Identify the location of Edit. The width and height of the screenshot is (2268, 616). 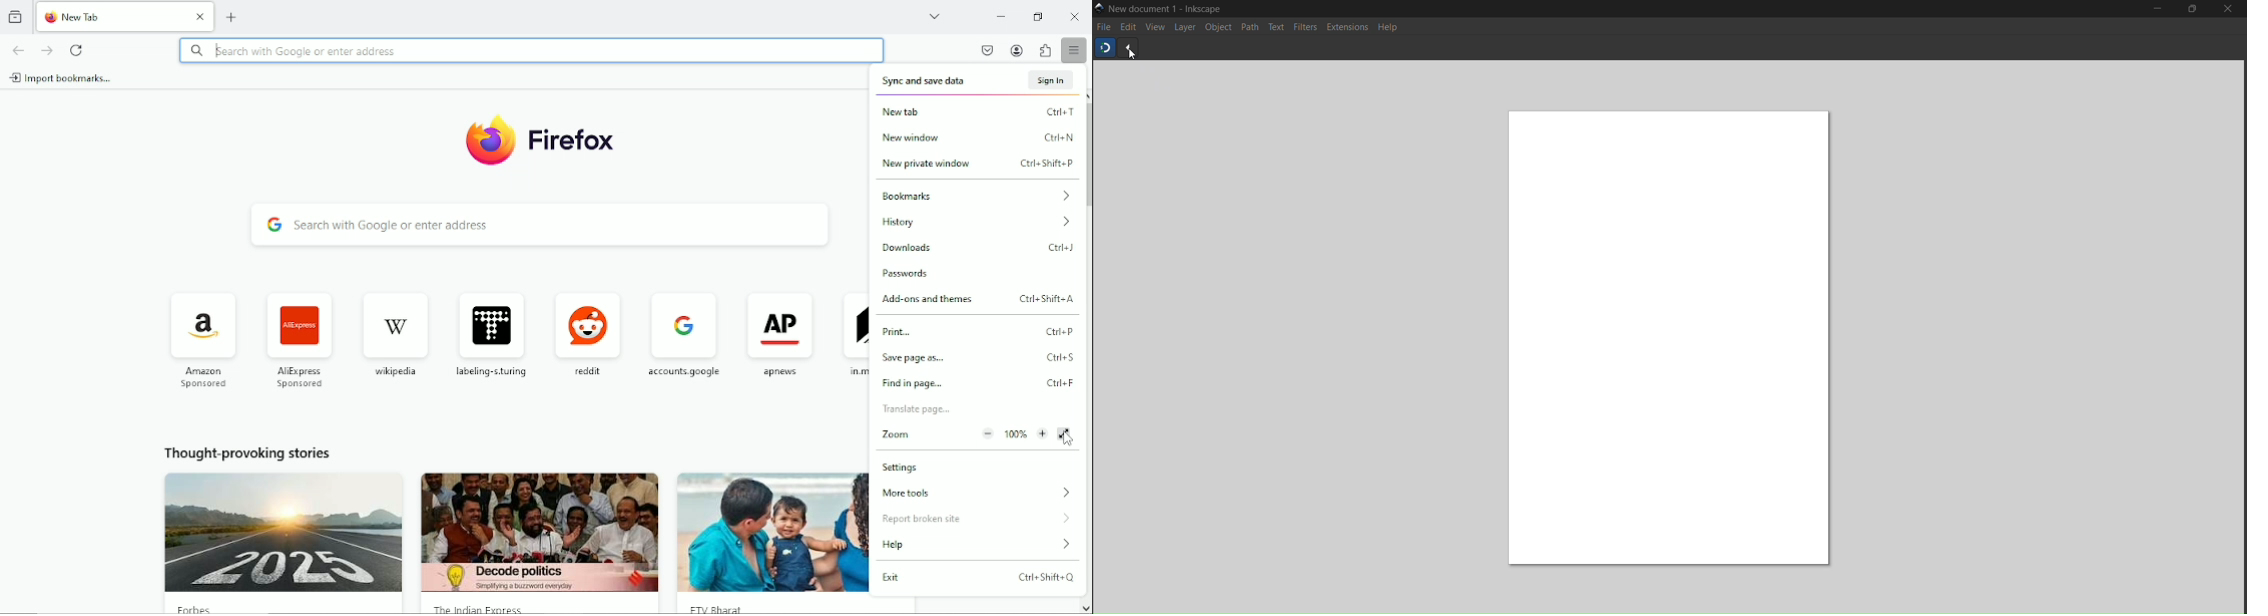
(1127, 27).